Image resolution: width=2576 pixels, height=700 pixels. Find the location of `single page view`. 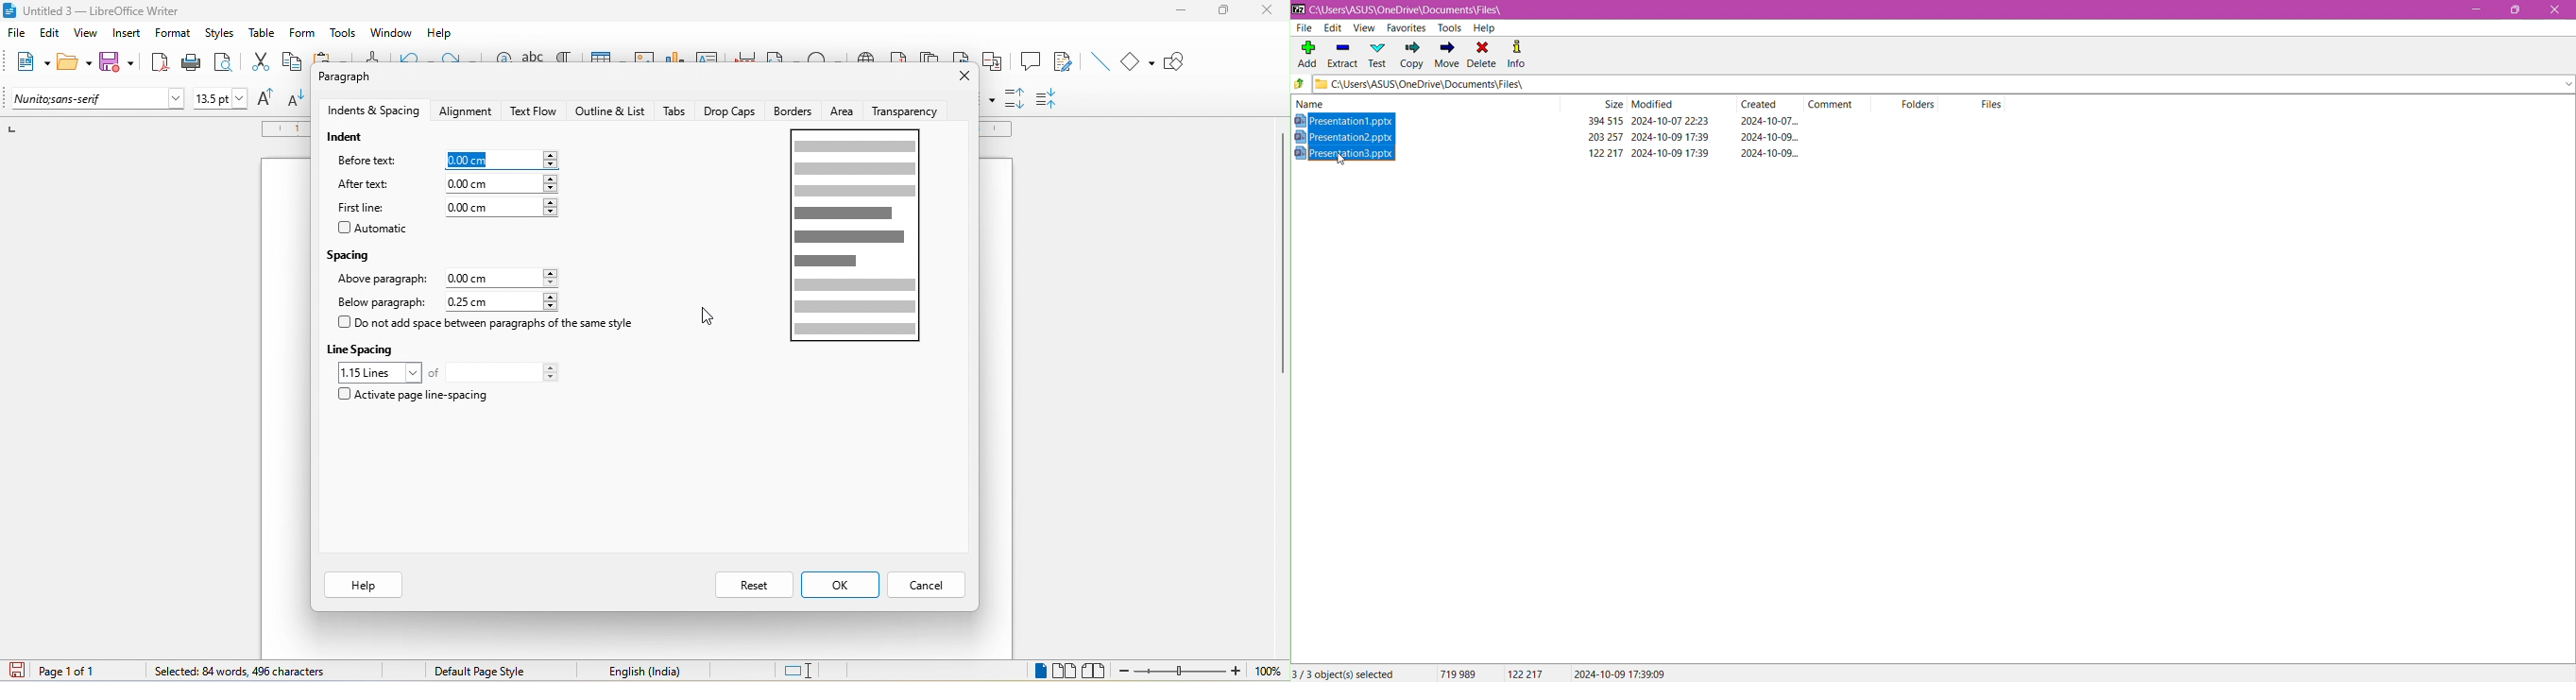

single page view is located at coordinates (1032, 672).